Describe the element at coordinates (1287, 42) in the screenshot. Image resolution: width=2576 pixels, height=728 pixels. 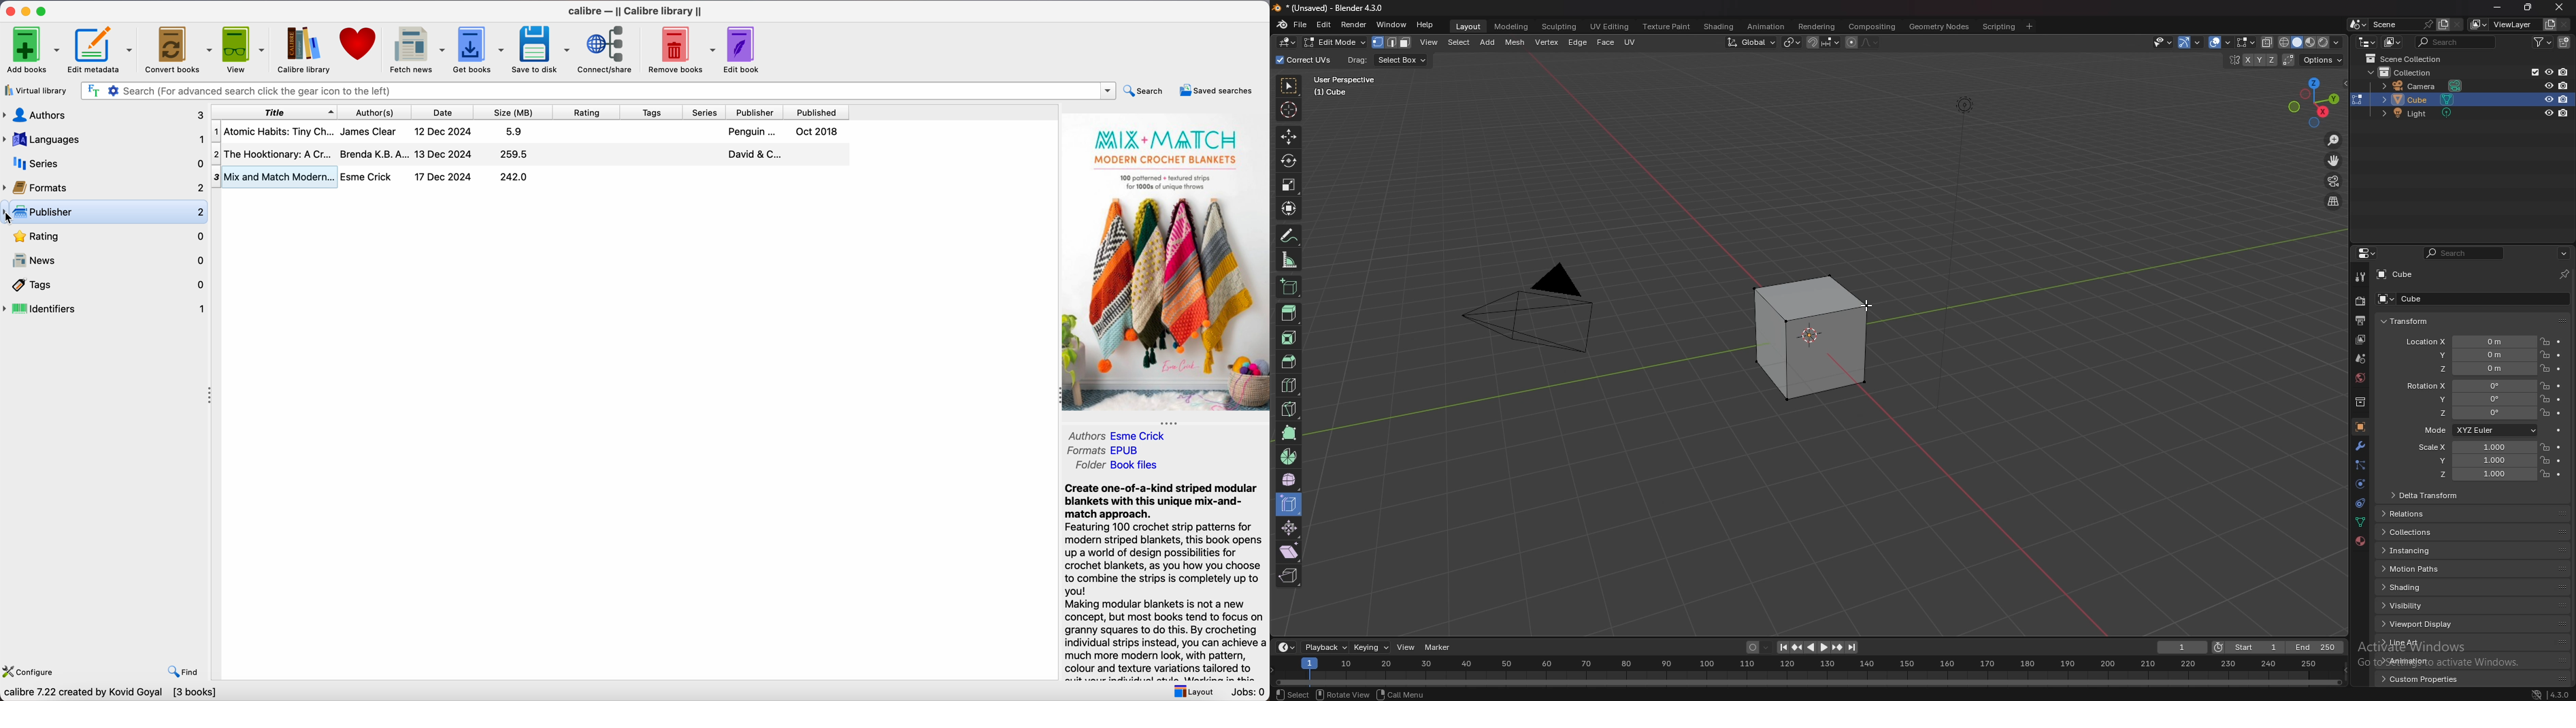
I see `editor type` at that location.